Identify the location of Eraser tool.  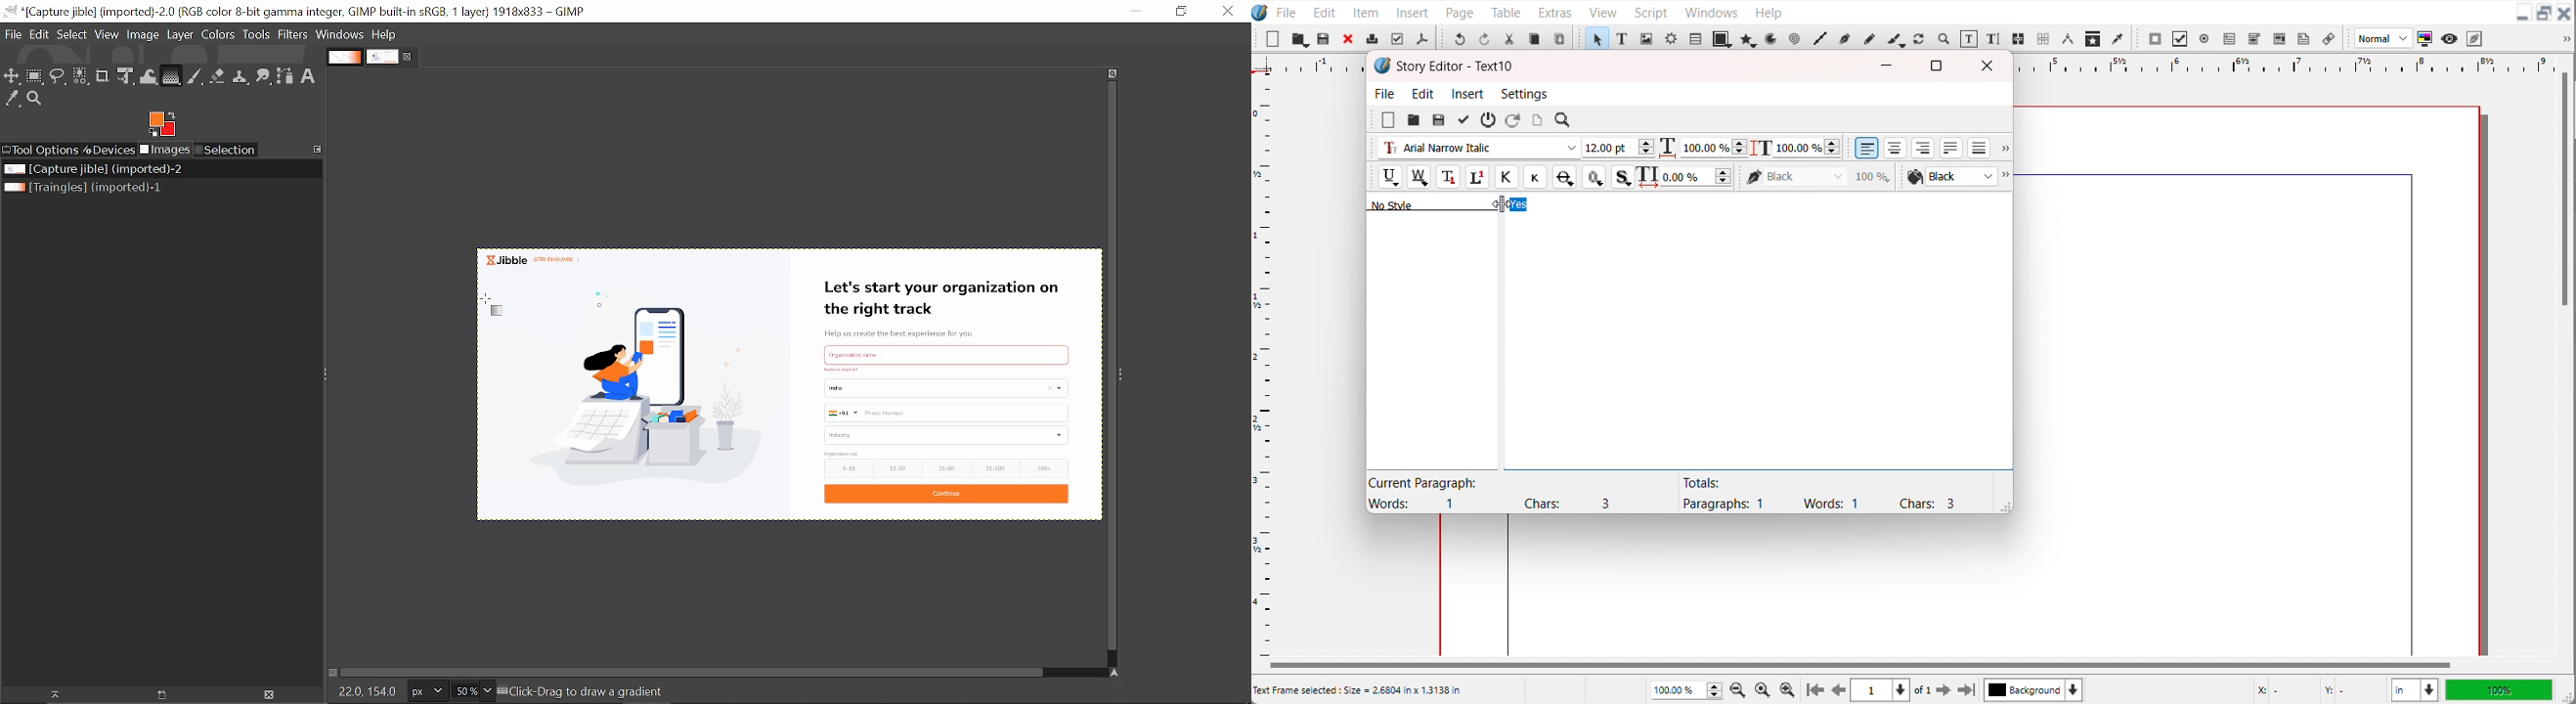
(217, 76).